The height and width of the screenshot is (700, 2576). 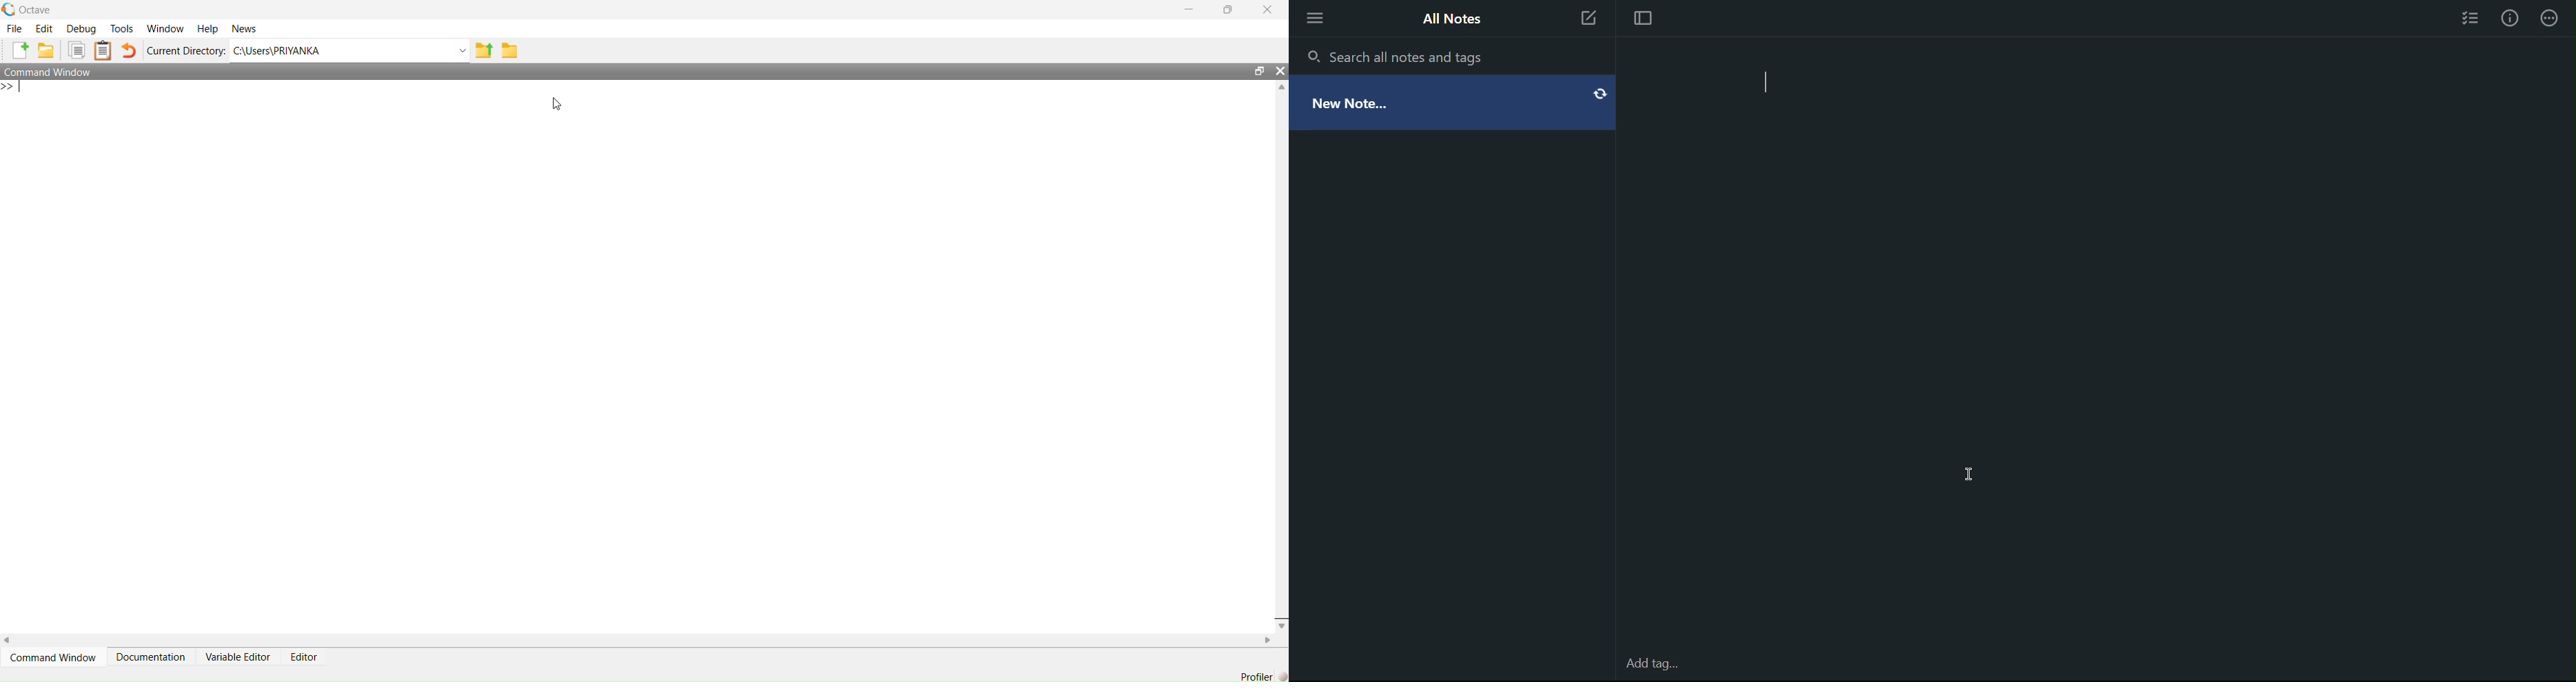 What do you see at coordinates (11, 87) in the screenshot?
I see `>> ` at bounding box center [11, 87].